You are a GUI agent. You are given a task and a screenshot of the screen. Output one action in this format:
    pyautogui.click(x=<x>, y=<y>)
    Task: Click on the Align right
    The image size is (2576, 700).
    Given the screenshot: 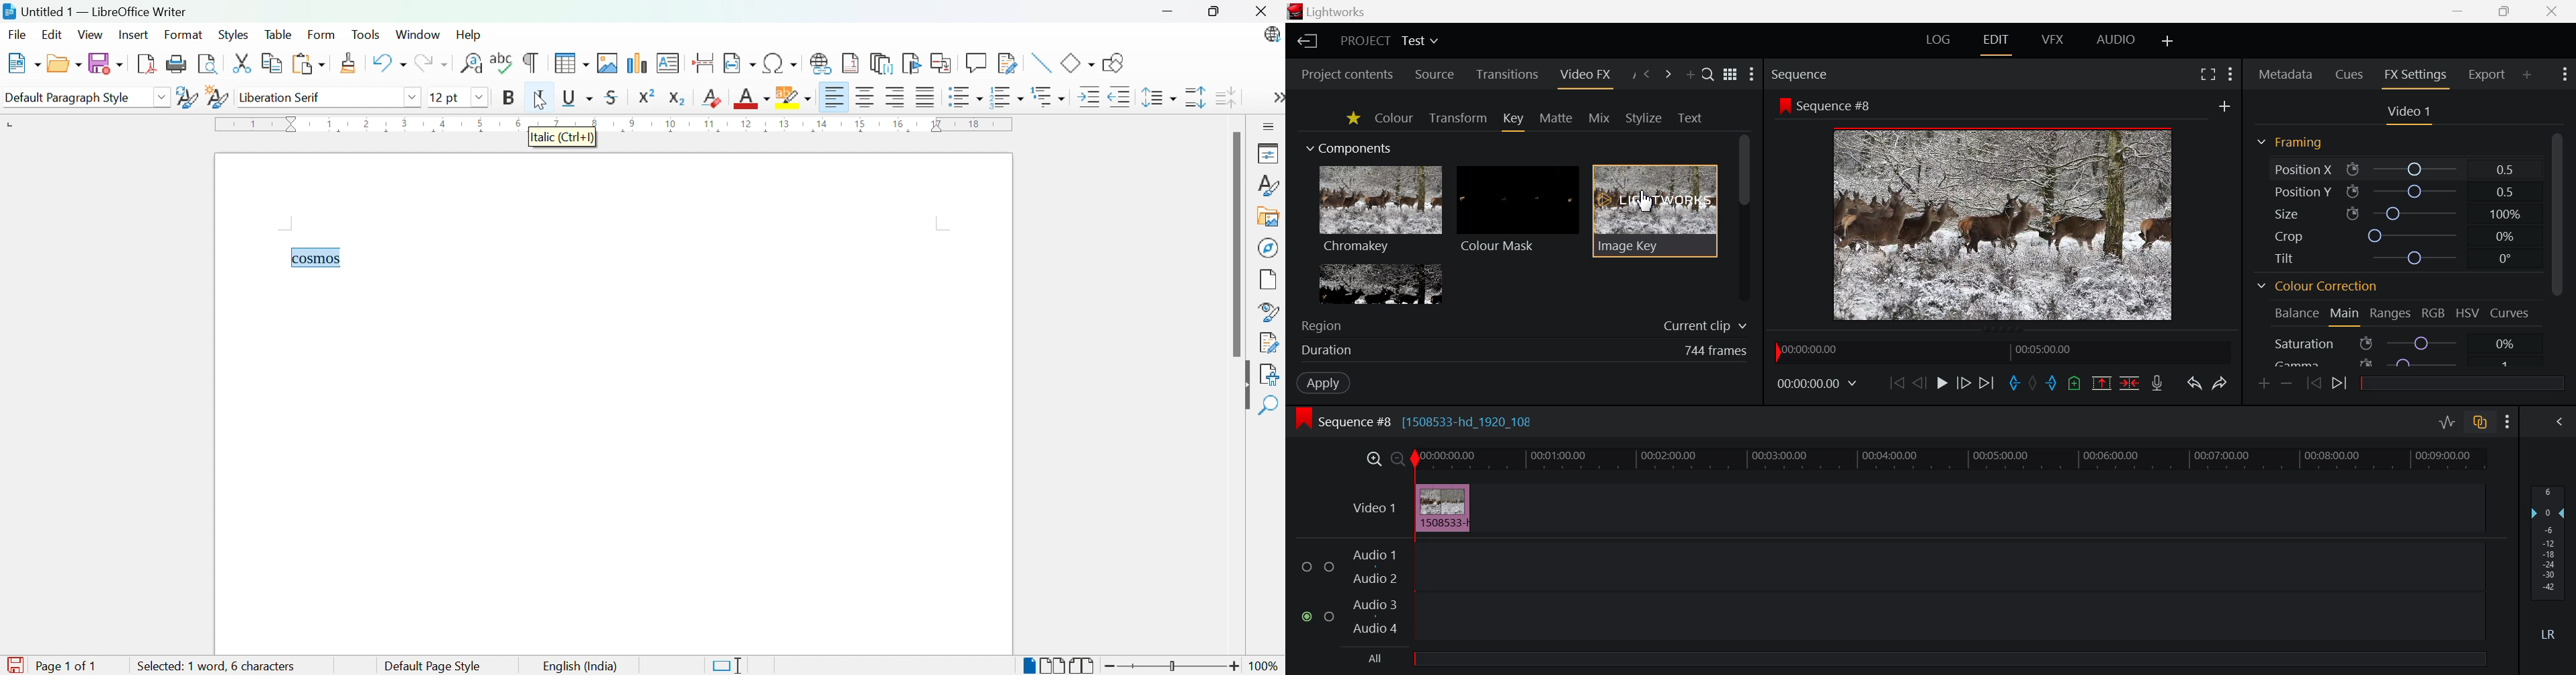 What is the action you would take?
    pyautogui.click(x=899, y=98)
    